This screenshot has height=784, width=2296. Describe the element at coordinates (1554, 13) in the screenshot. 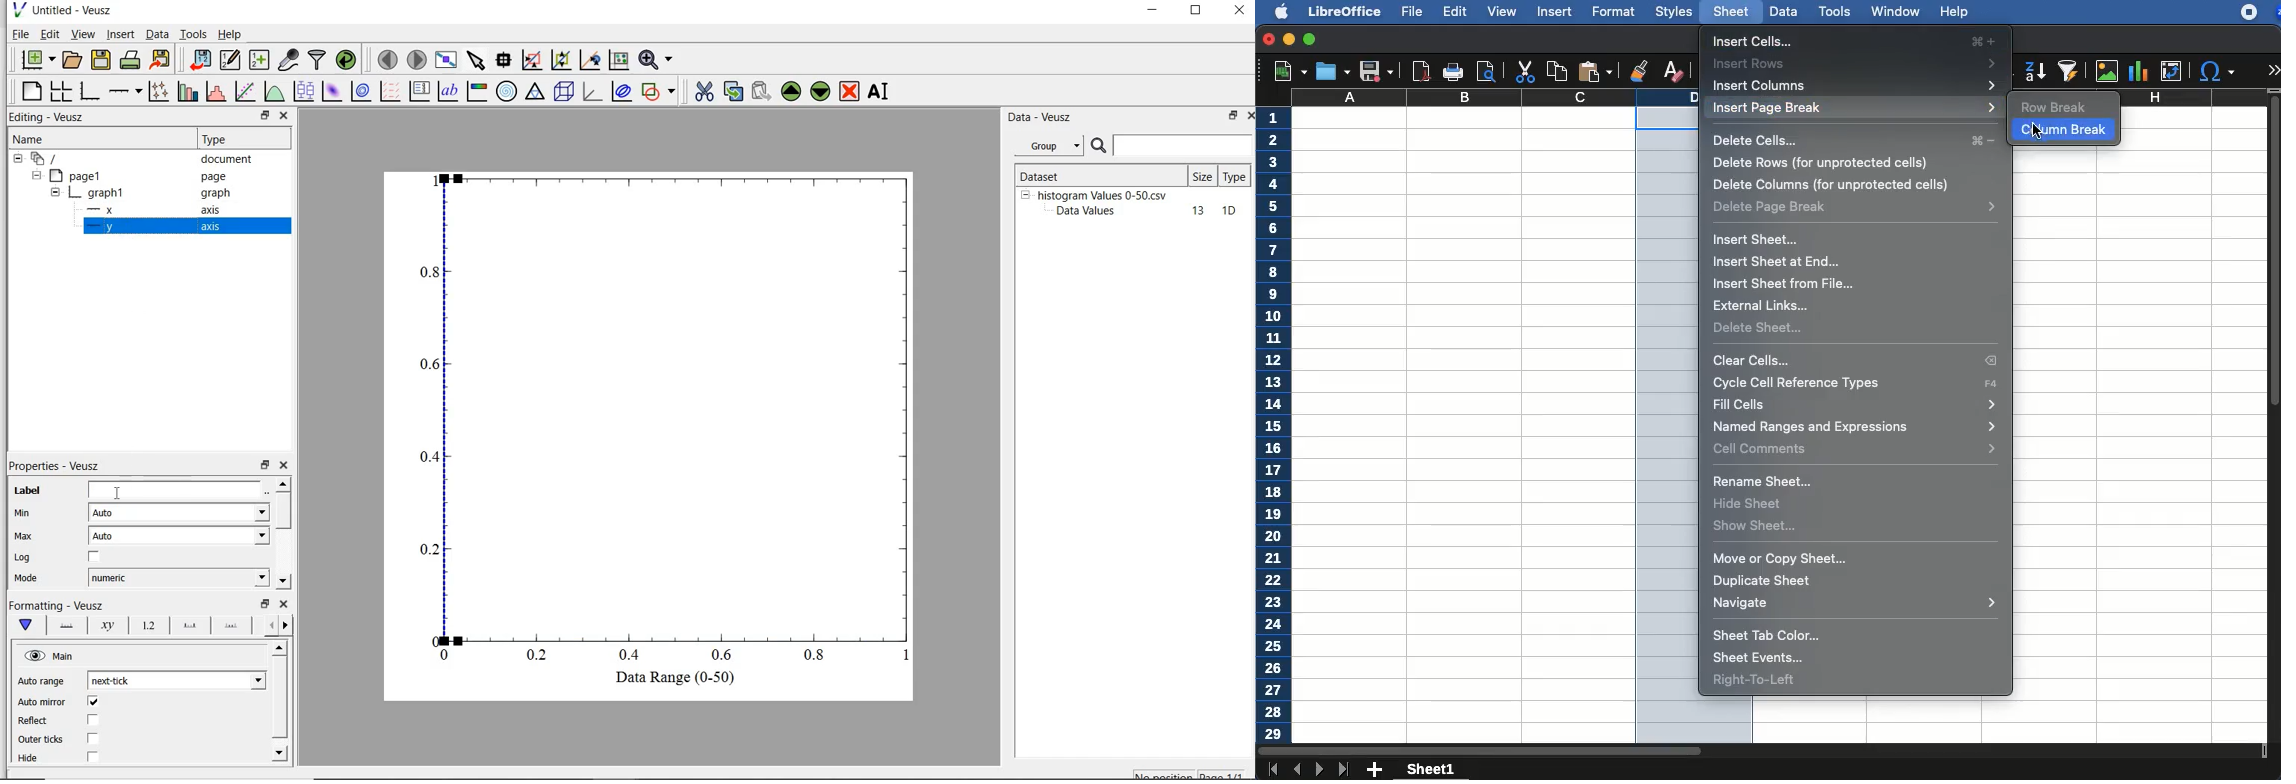

I see `insert` at that location.